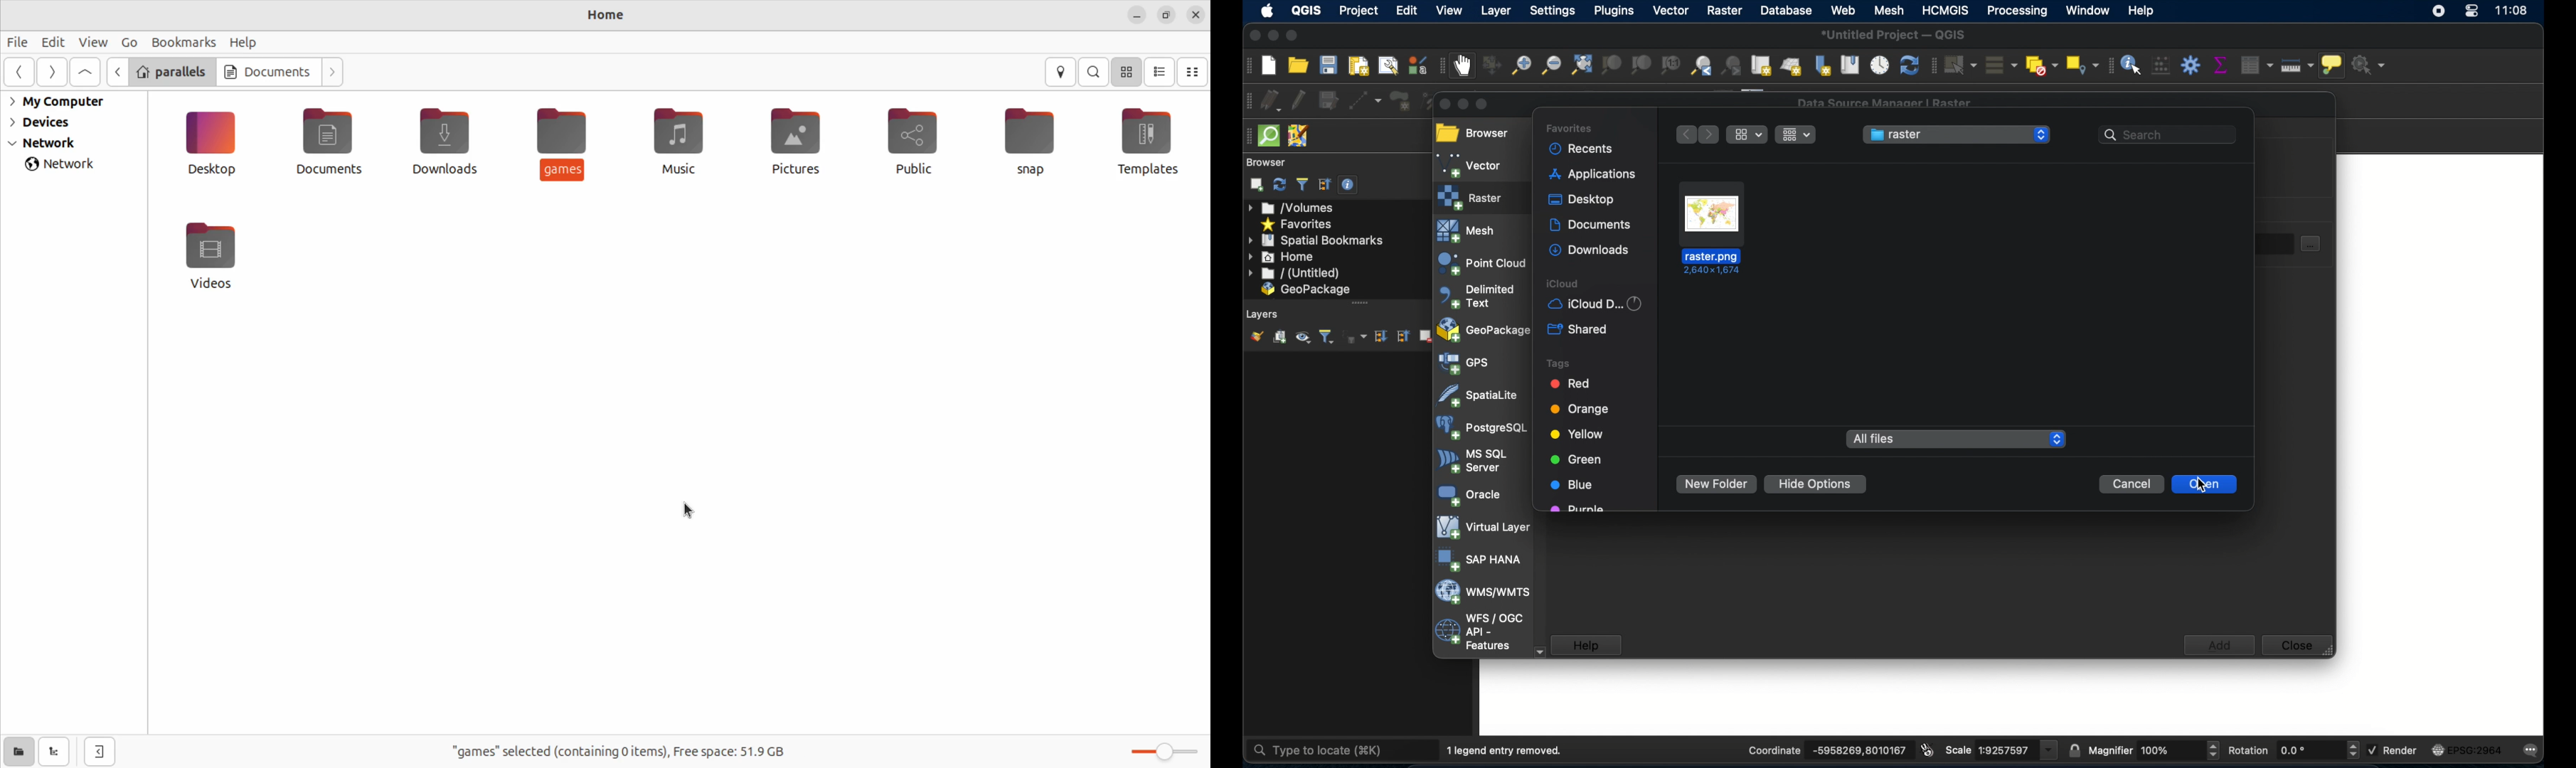  What do you see at coordinates (681, 138) in the screenshot?
I see `music files` at bounding box center [681, 138].